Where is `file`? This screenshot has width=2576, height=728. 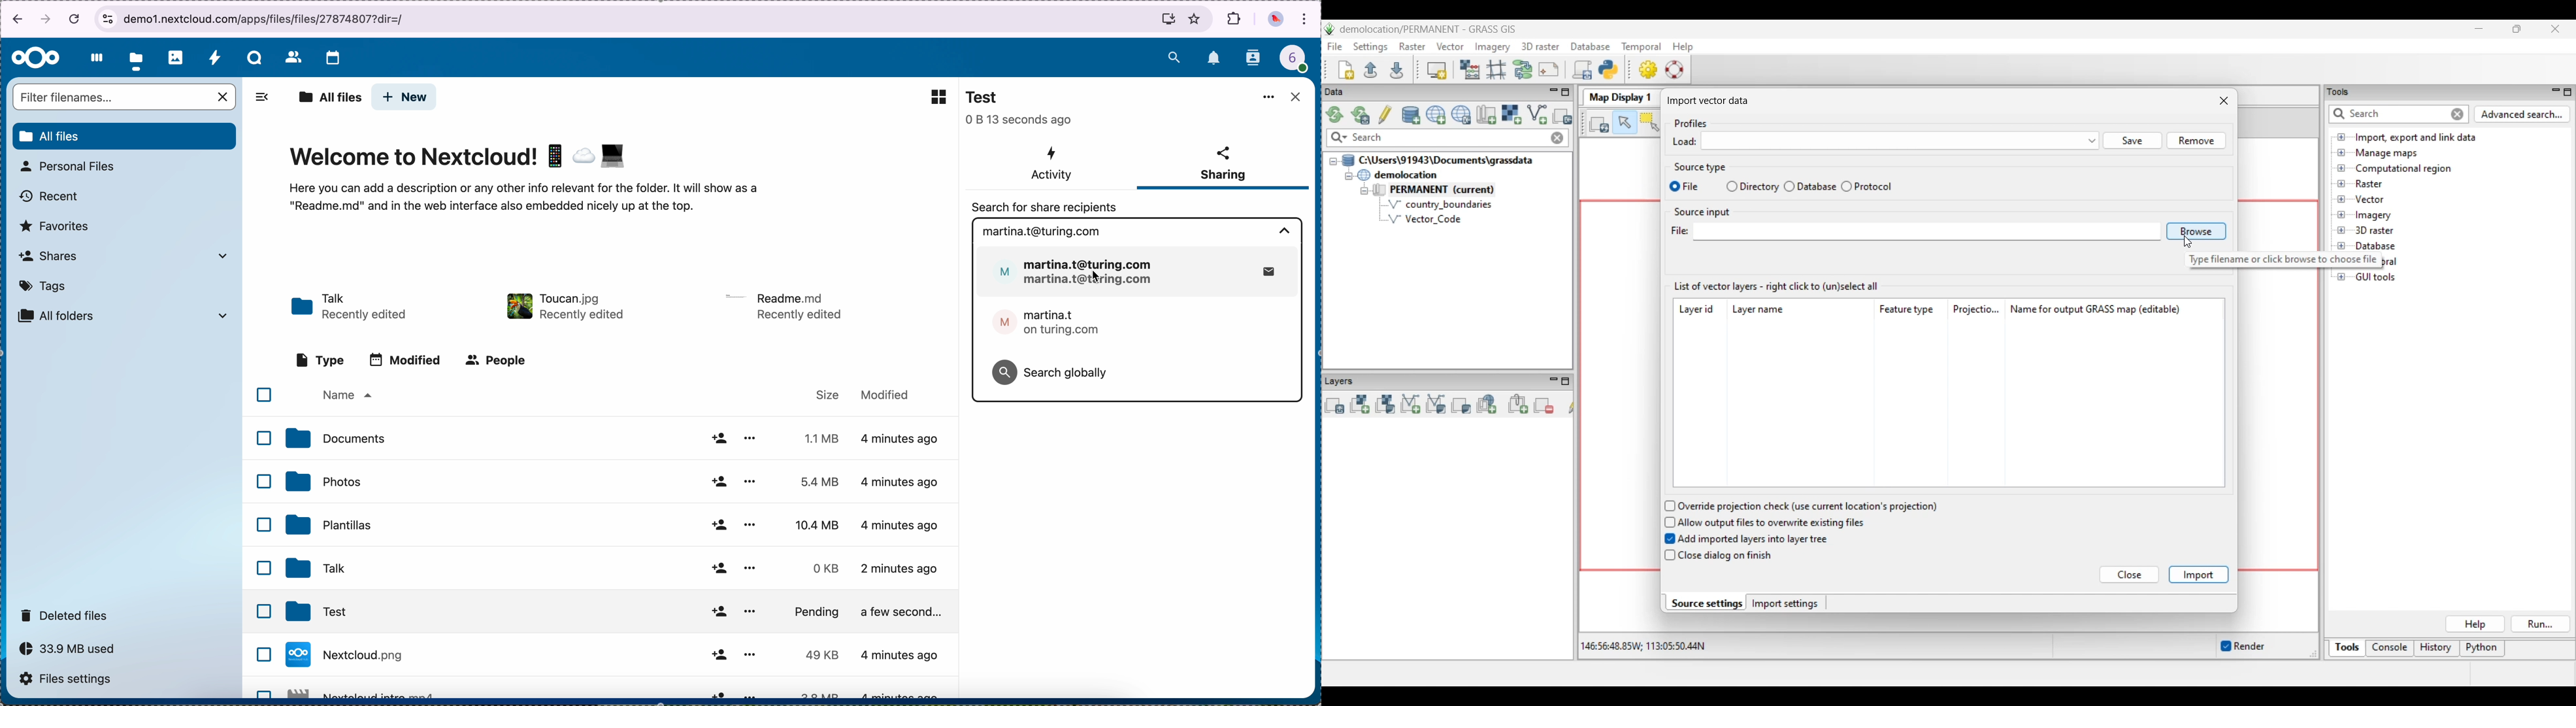 file is located at coordinates (616, 689).